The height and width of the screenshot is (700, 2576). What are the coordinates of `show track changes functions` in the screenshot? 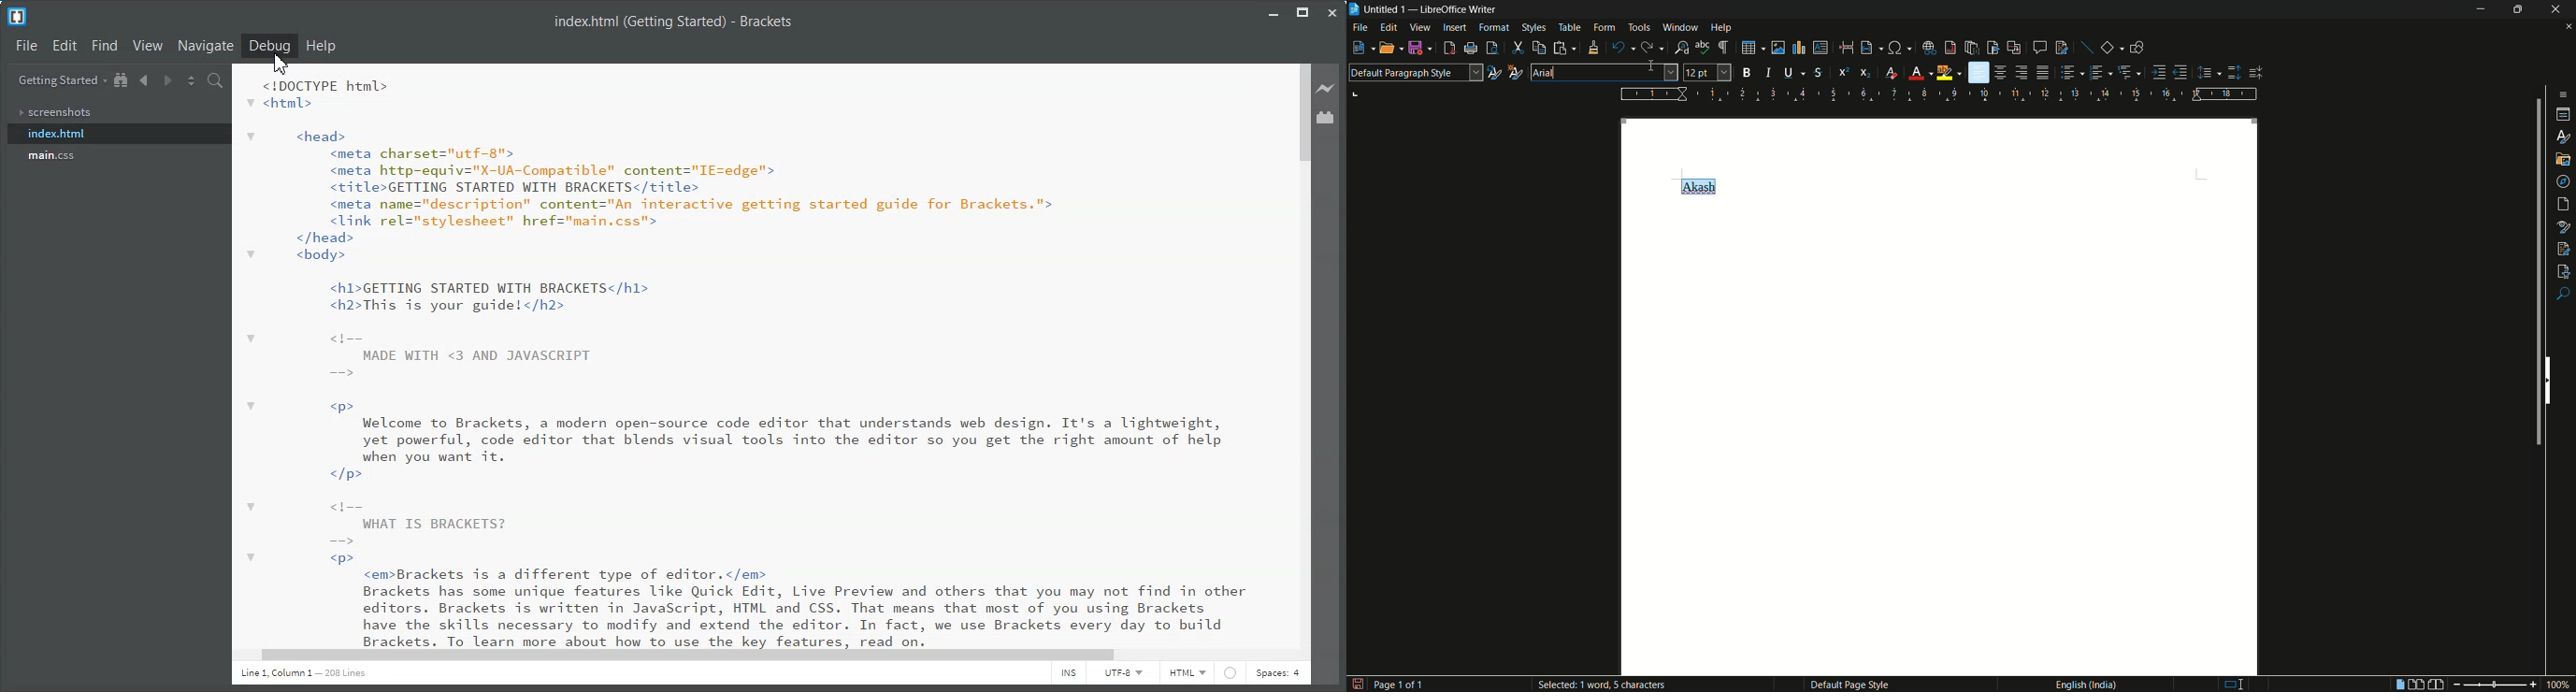 It's located at (2063, 47).